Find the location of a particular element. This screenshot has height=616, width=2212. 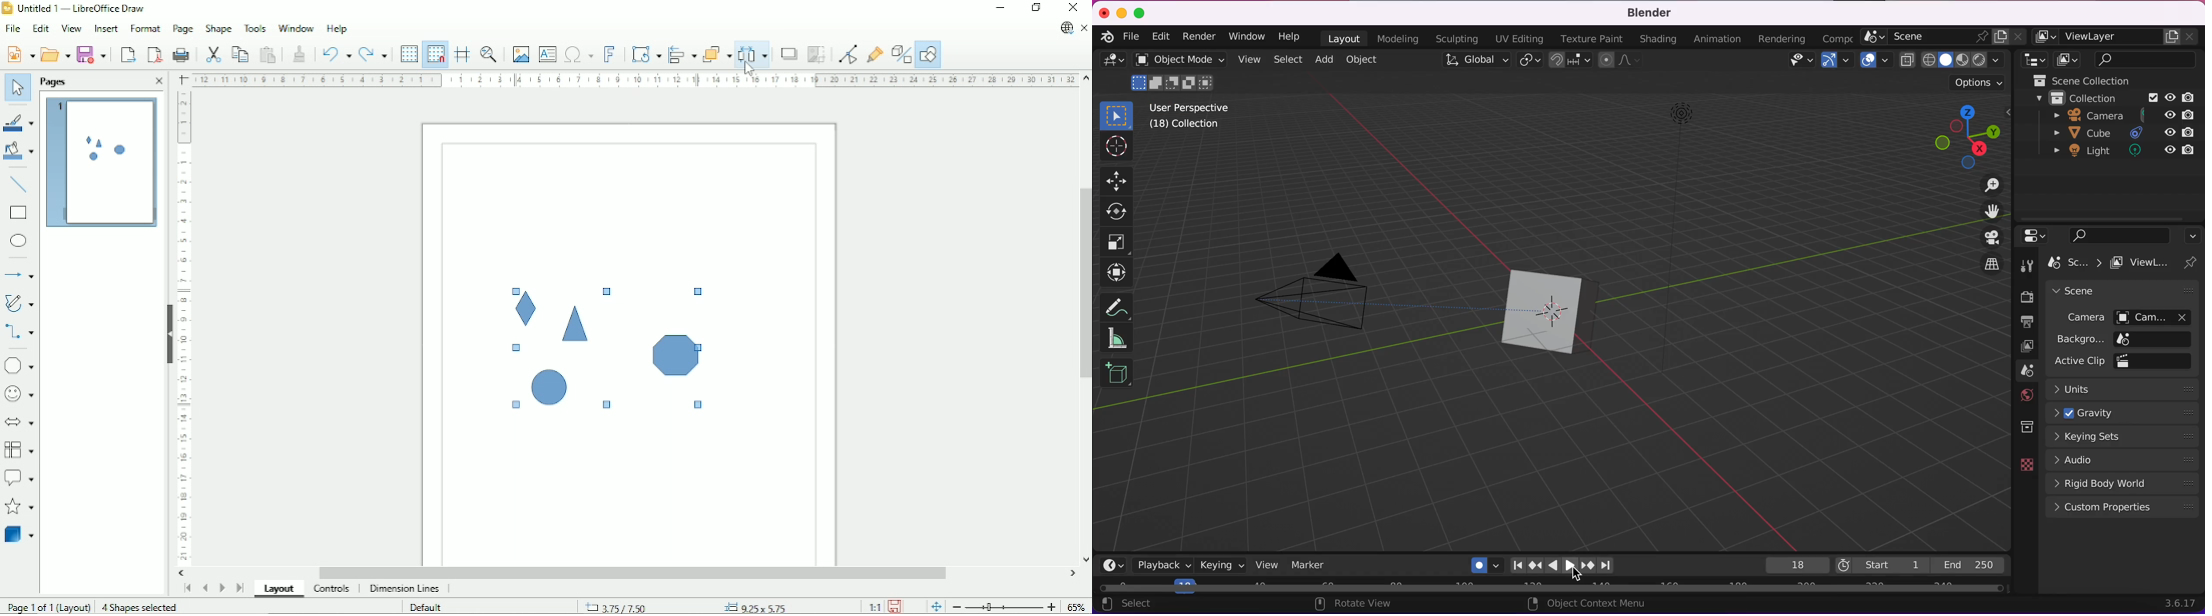

close is located at coordinates (1104, 13).